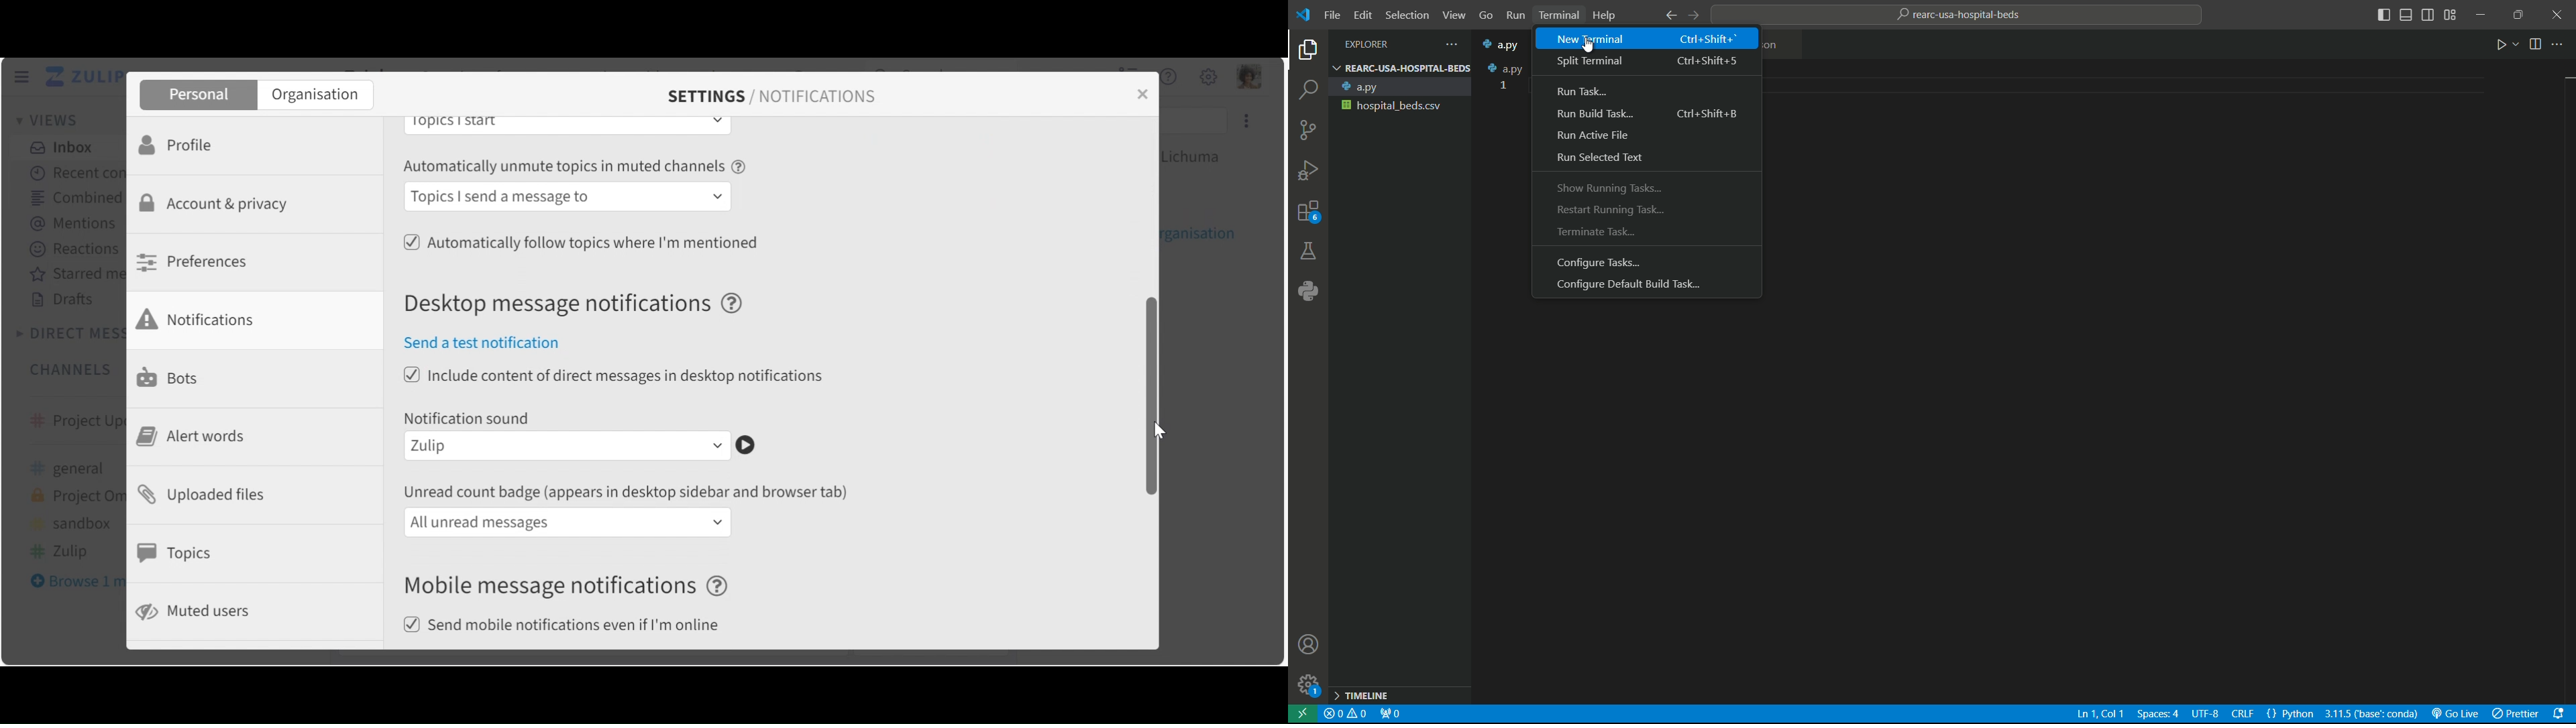  What do you see at coordinates (746, 445) in the screenshot?
I see `Play notification sound` at bounding box center [746, 445].